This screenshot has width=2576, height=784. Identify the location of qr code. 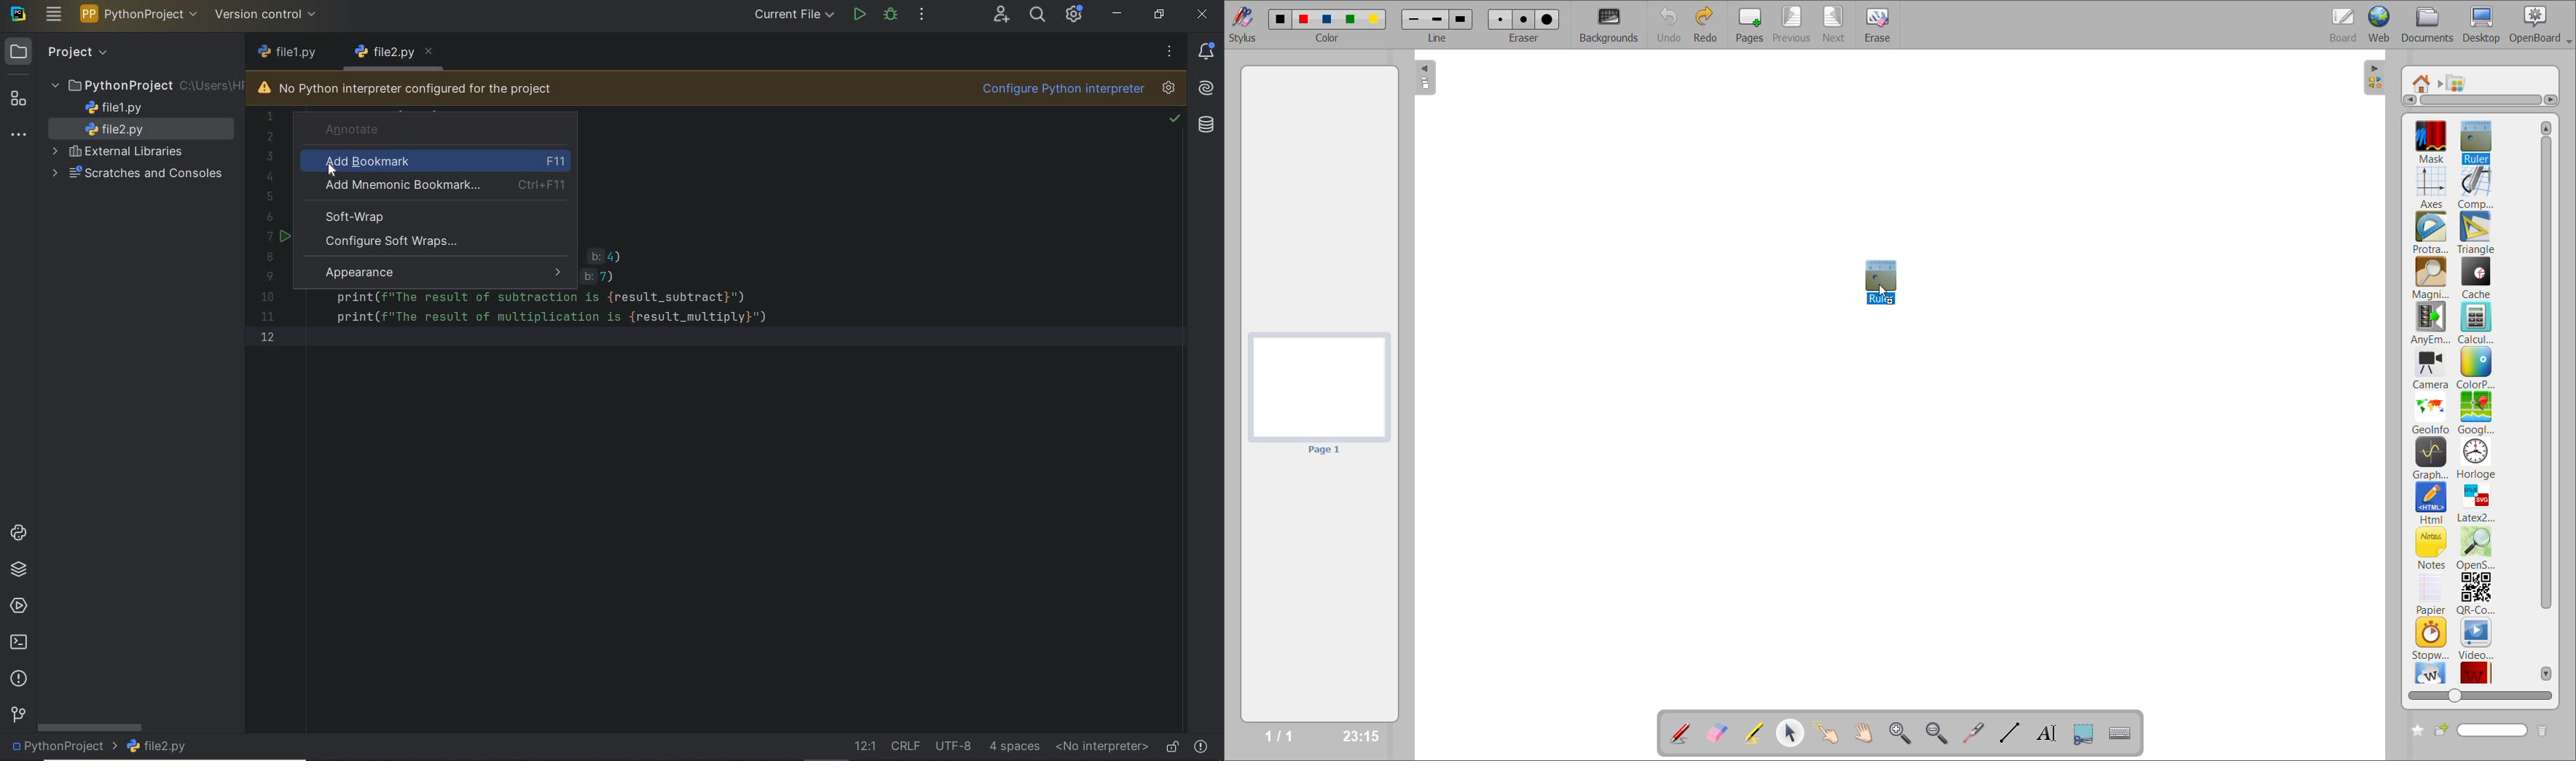
(2476, 594).